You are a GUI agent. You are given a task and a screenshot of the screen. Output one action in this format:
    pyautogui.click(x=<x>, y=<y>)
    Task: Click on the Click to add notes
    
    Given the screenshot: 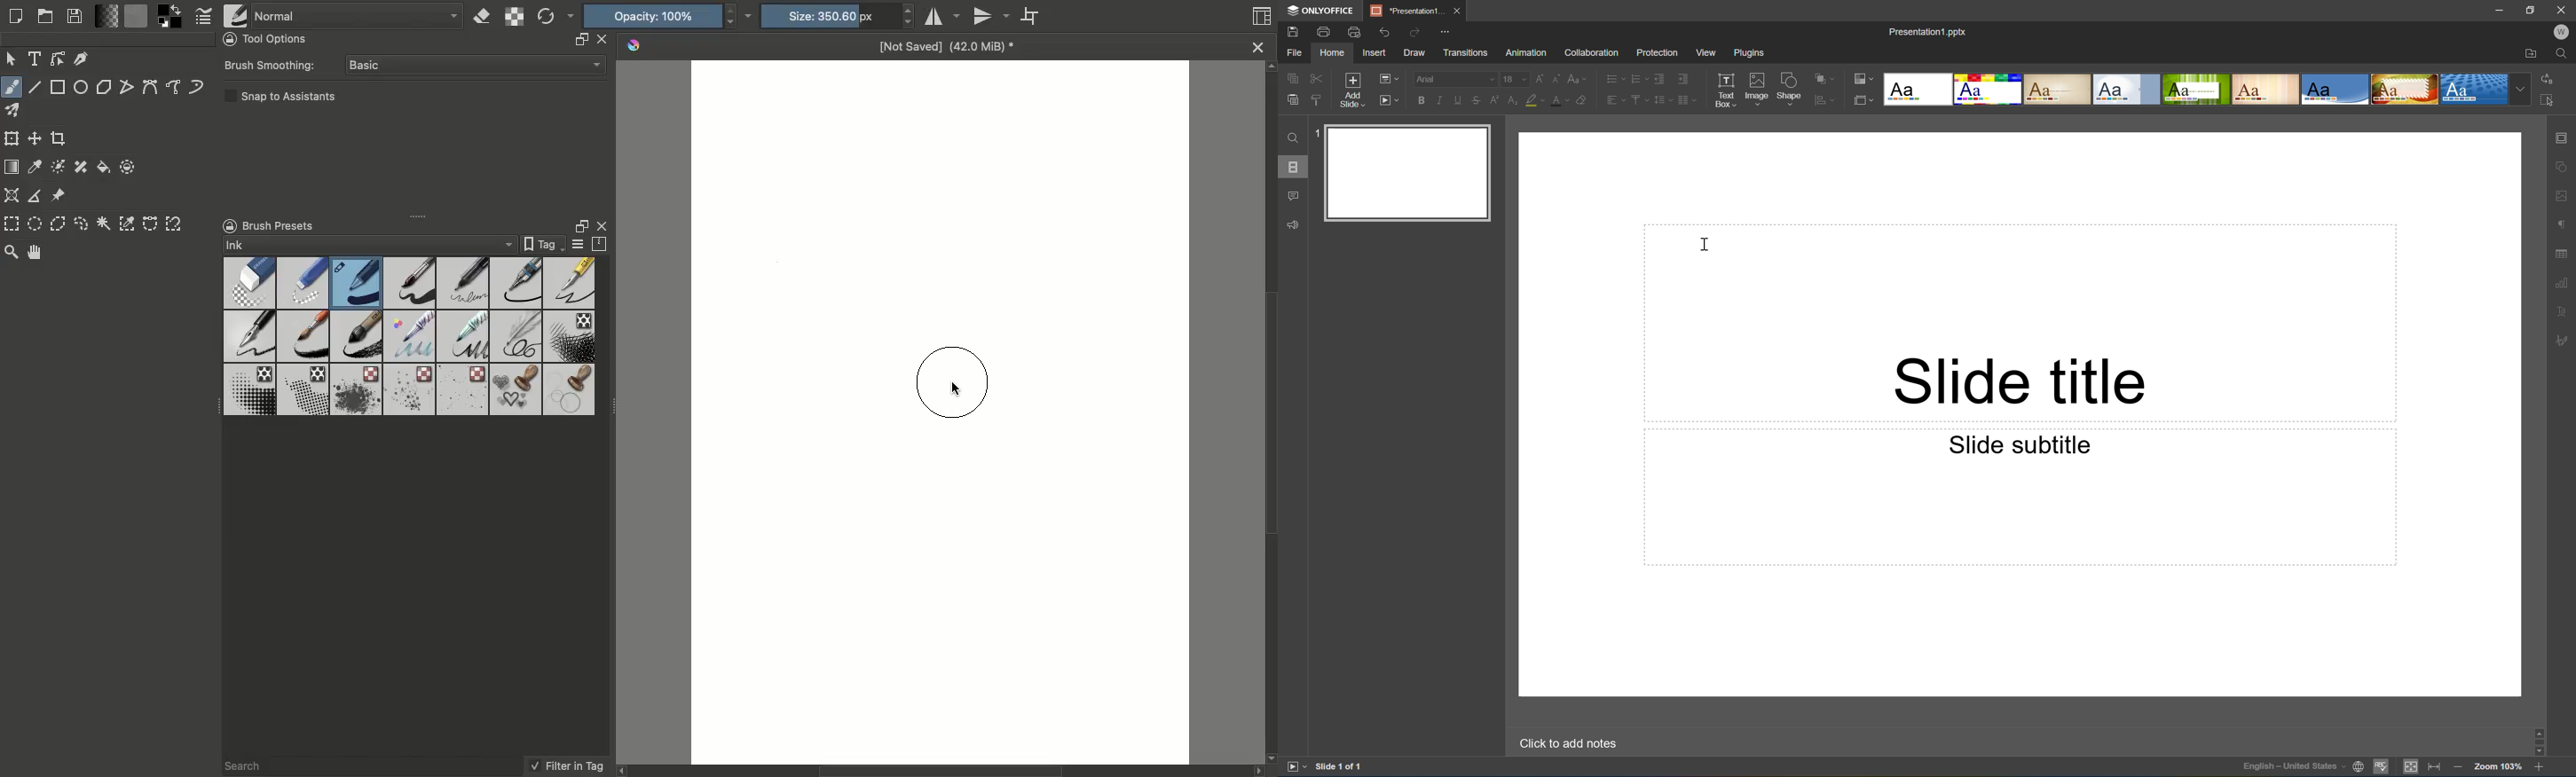 What is the action you would take?
    pyautogui.click(x=1566, y=744)
    